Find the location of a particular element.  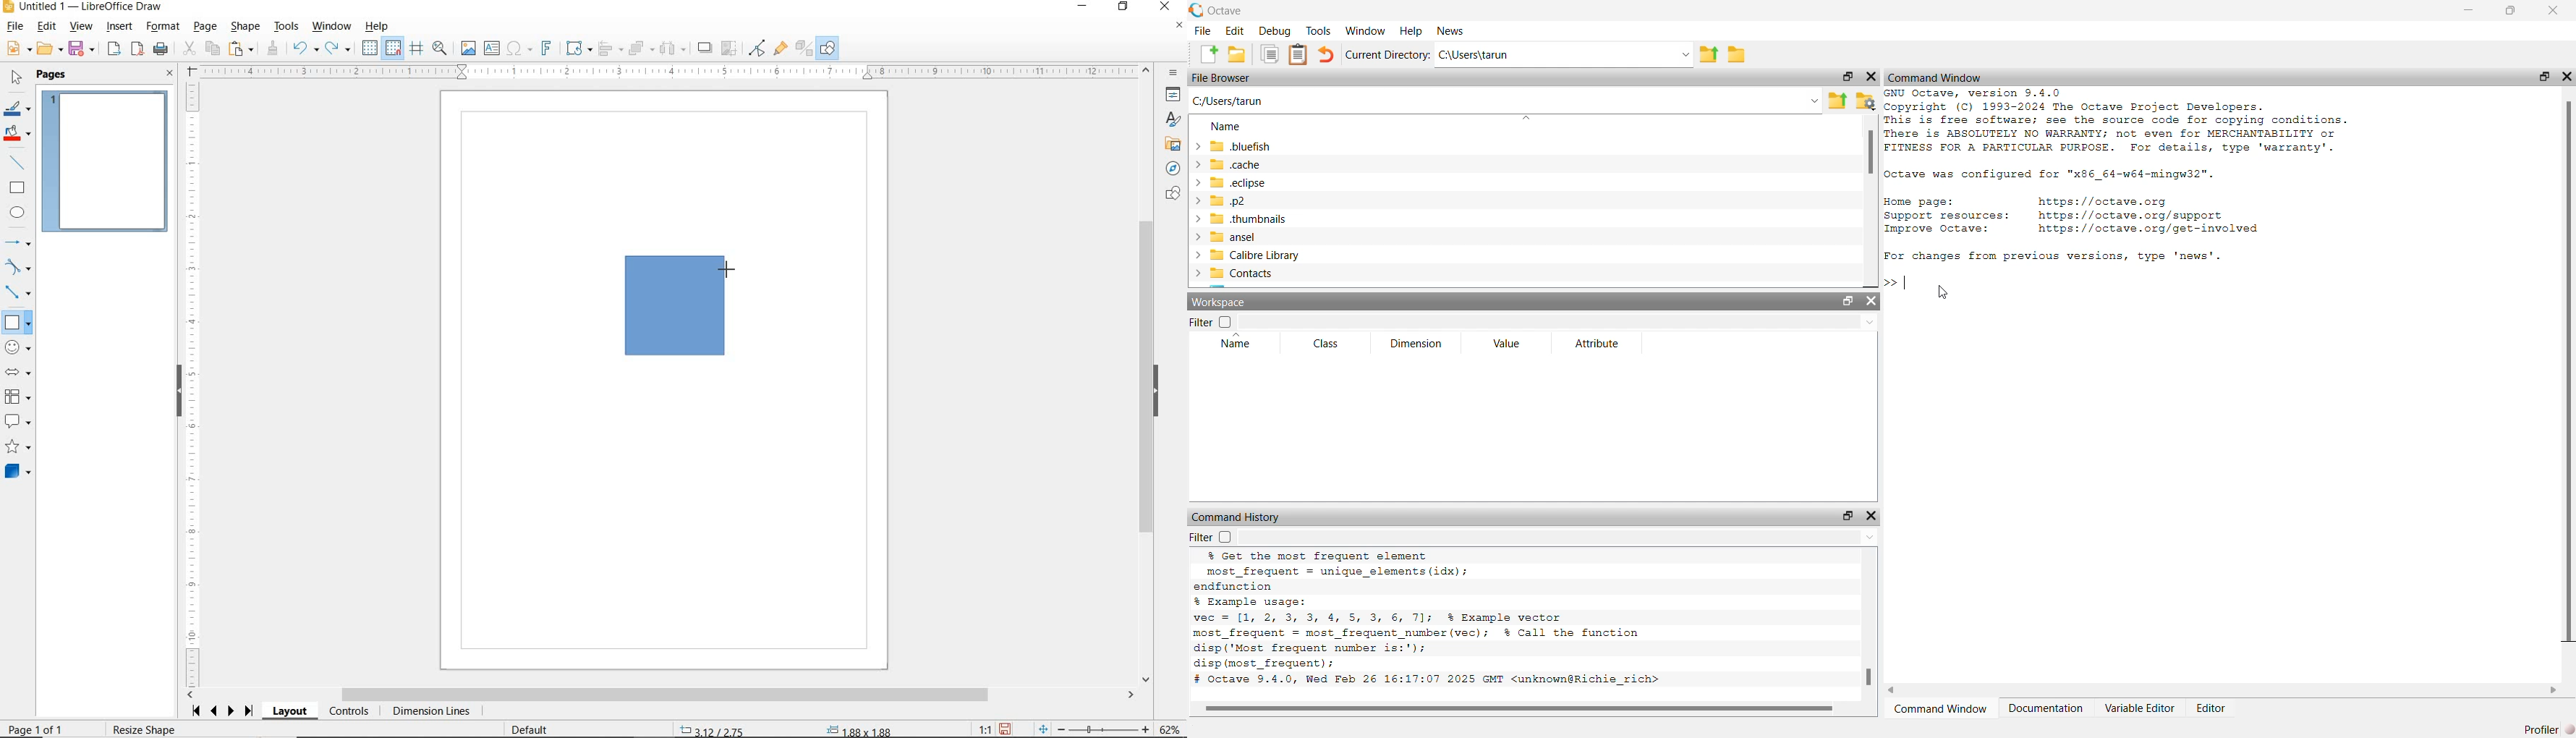

ZOOM OUT OR ZOOM IN is located at coordinates (1095, 727).